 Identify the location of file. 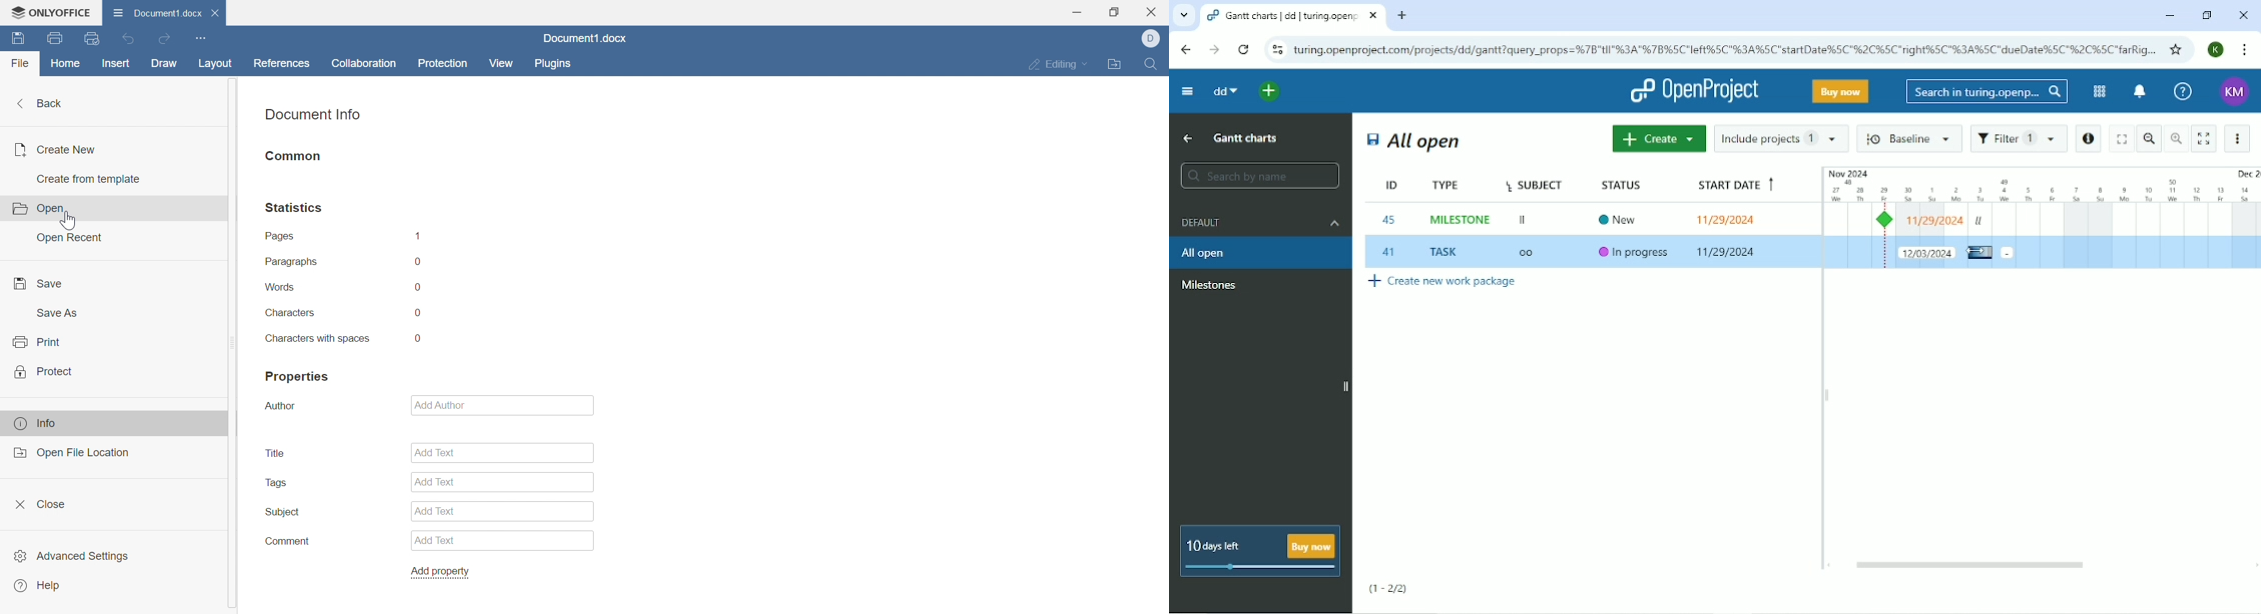
(21, 66).